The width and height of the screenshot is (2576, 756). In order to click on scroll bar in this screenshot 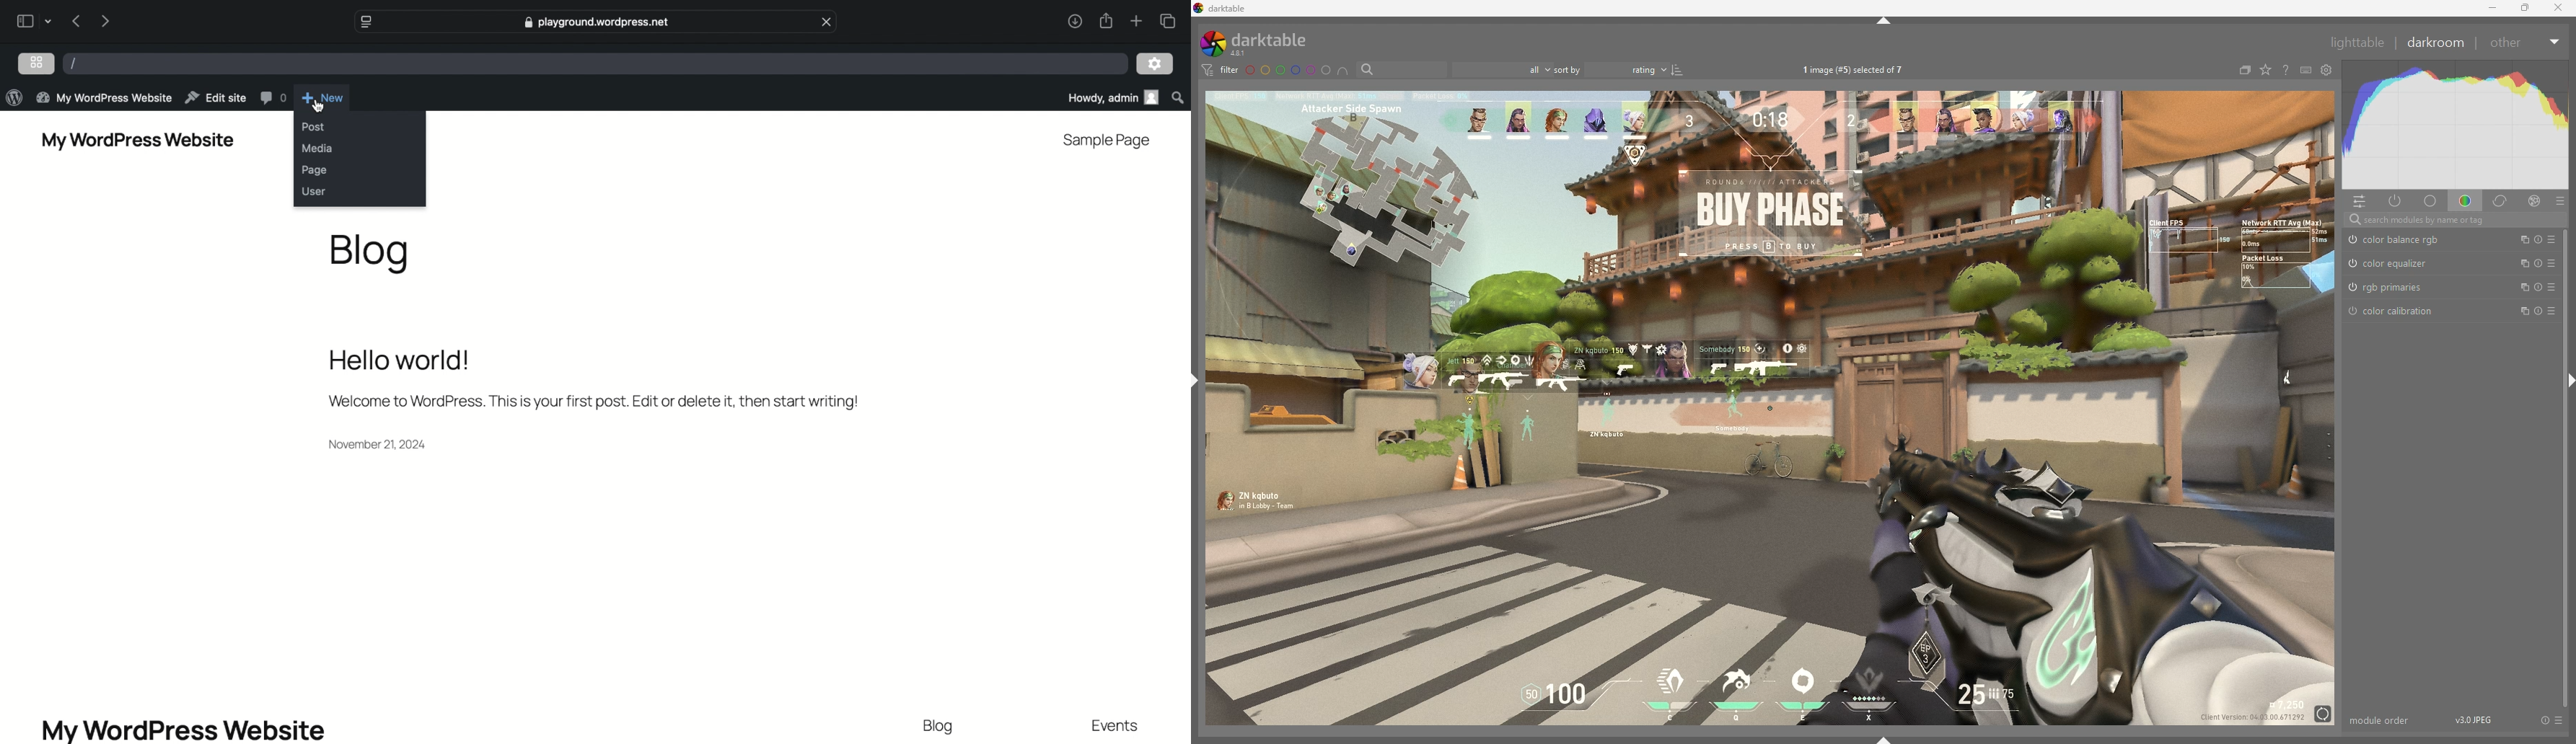, I will do `click(2567, 470)`.